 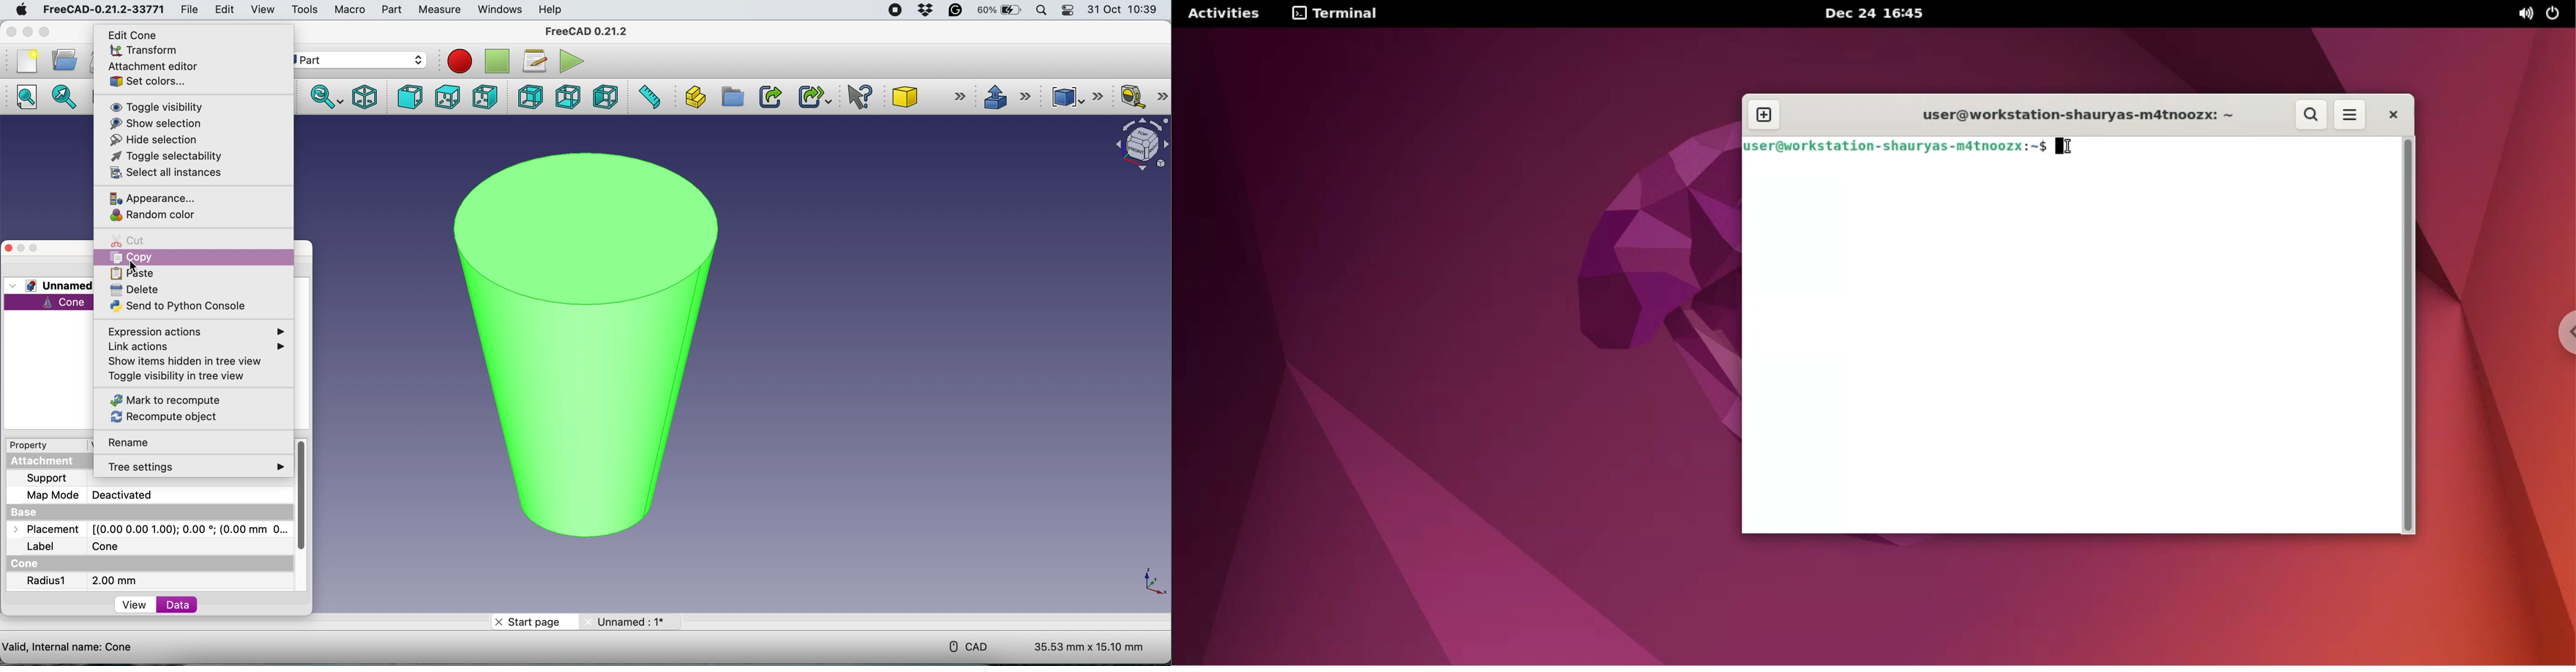 I want to click on show selection, so click(x=152, y=123).